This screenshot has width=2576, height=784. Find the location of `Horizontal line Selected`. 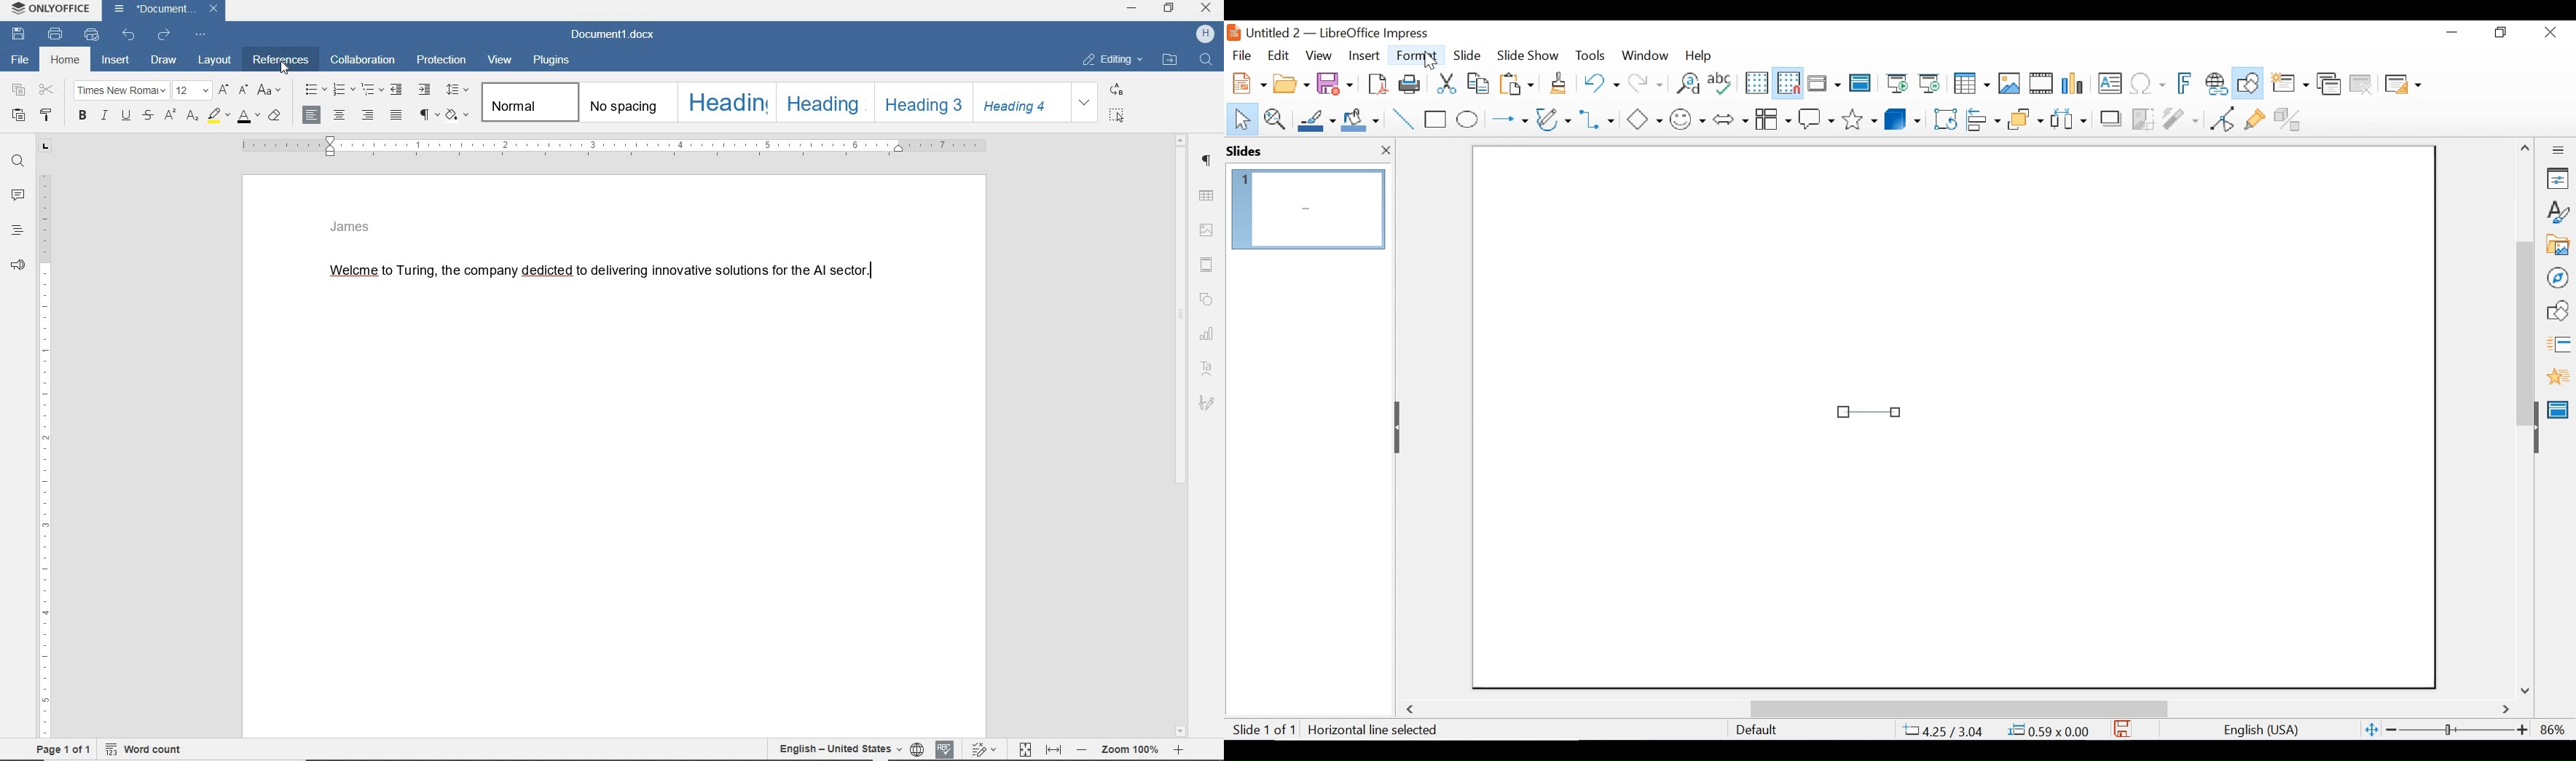

Horizontal line Selected is located at coordinates (1375, 730).